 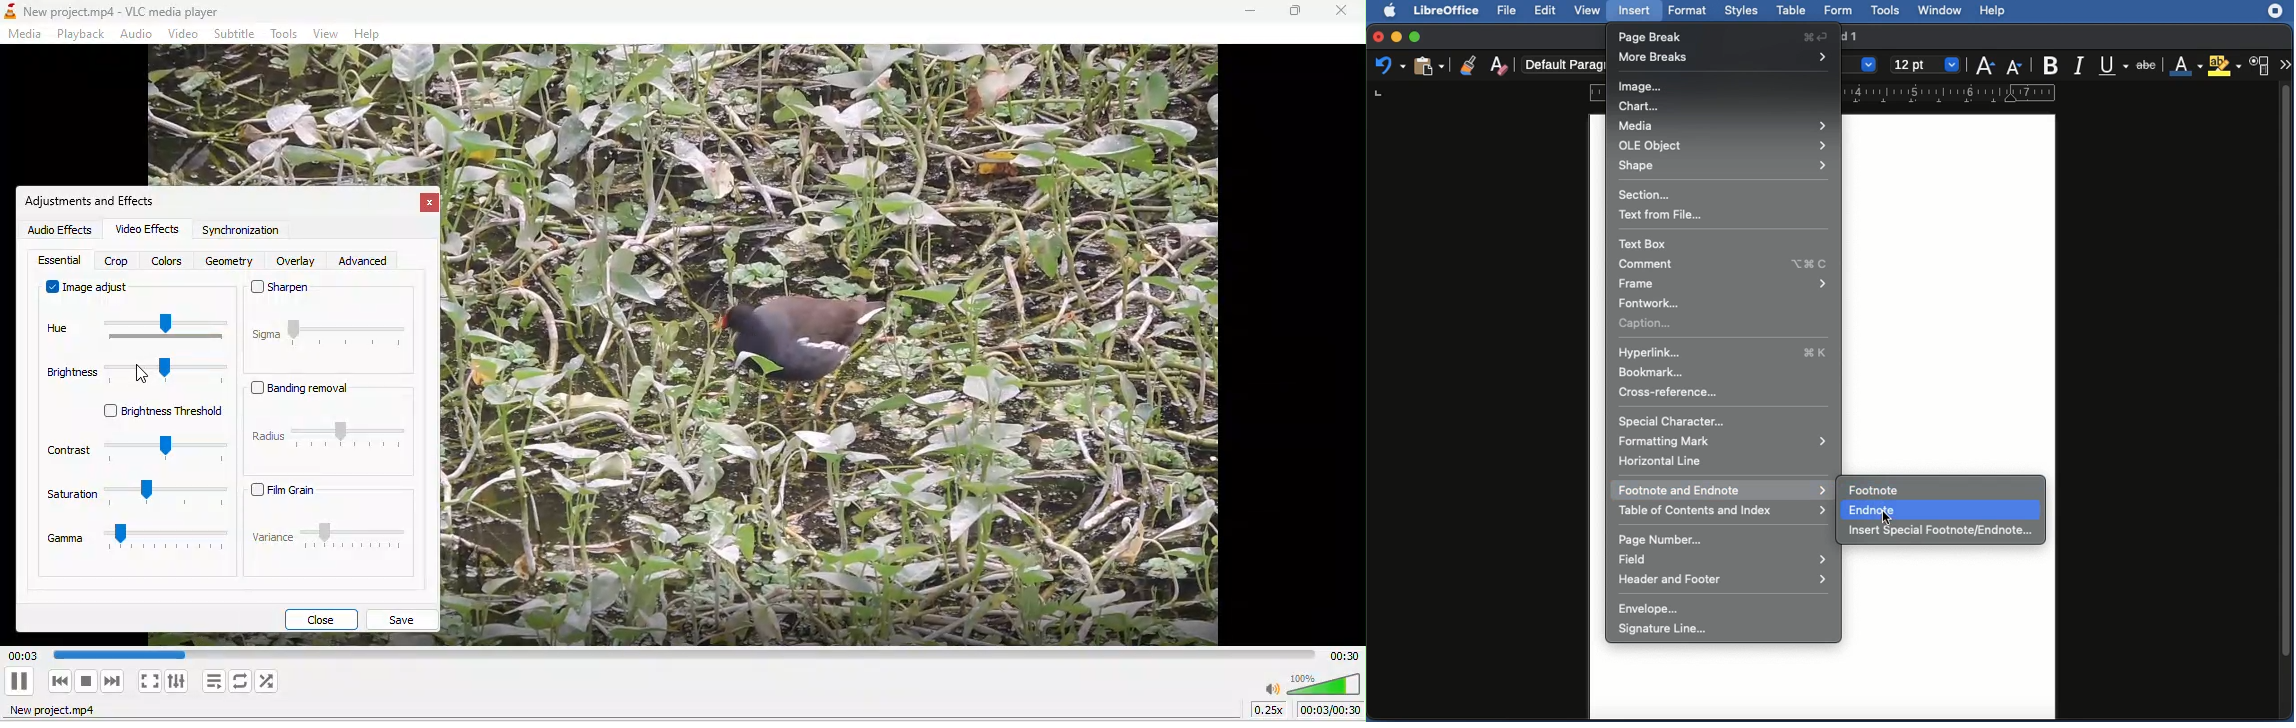 I want to click on 00.03, so click(x=117, y=654).